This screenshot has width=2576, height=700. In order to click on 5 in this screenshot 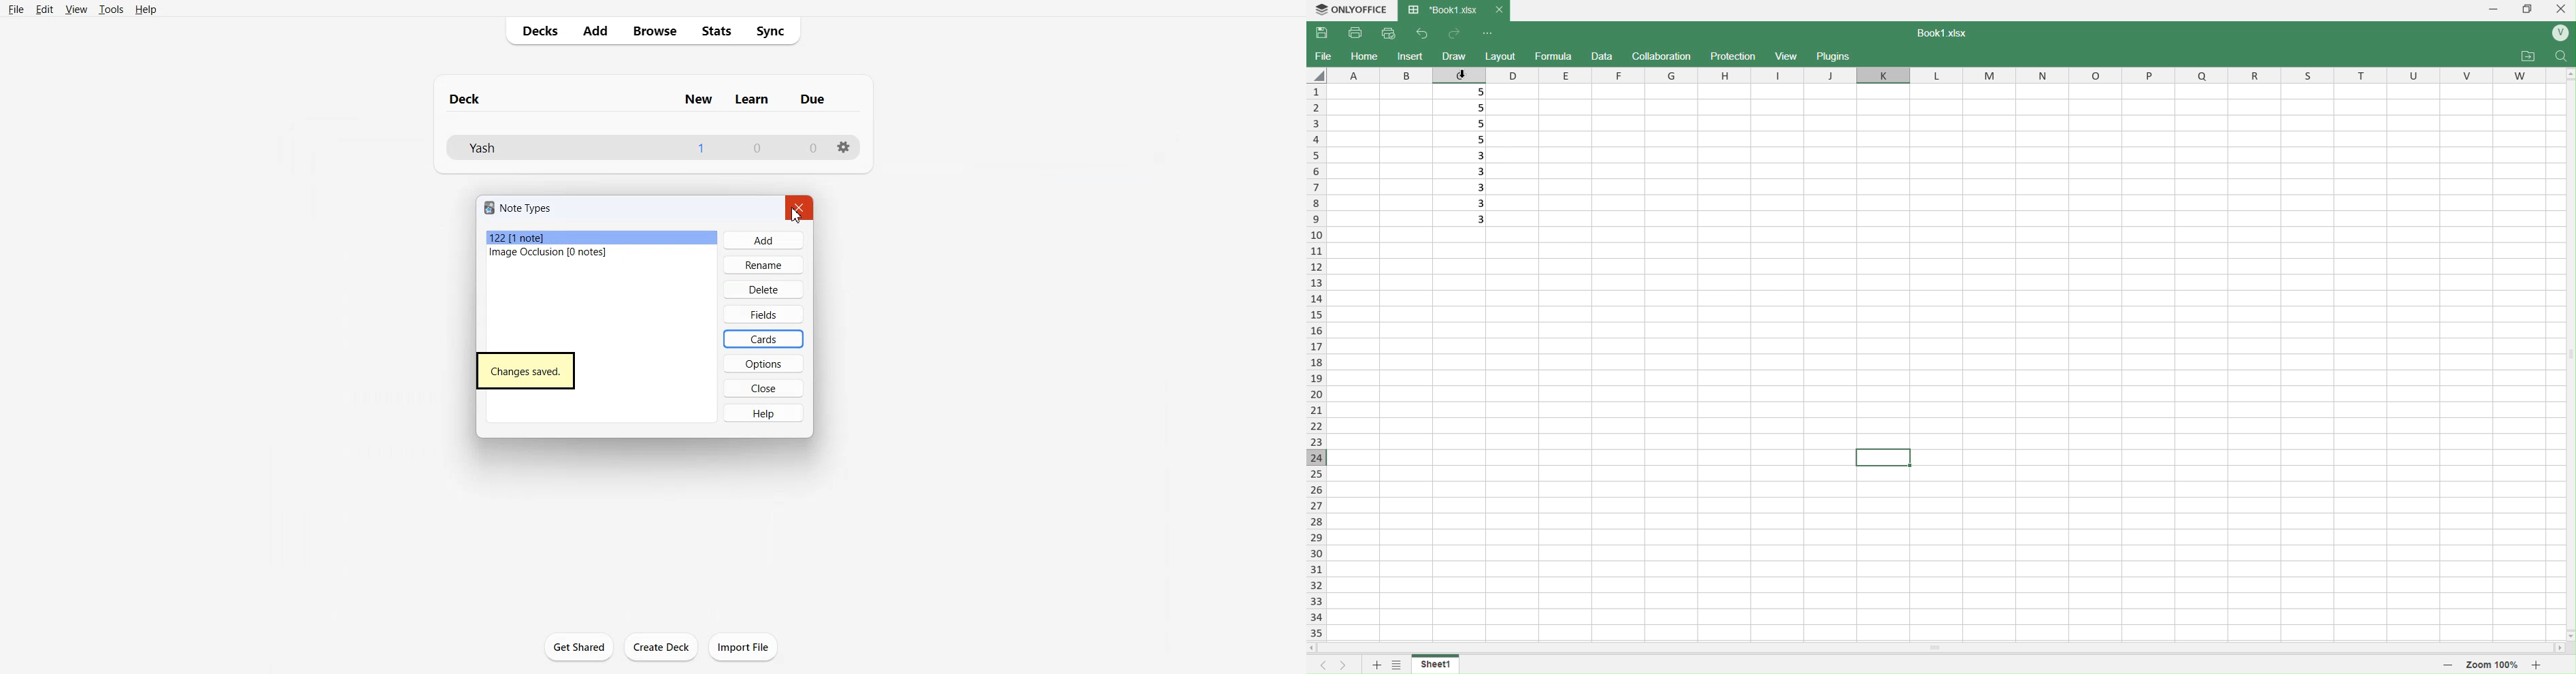, I will do `click(1464, 125)`.